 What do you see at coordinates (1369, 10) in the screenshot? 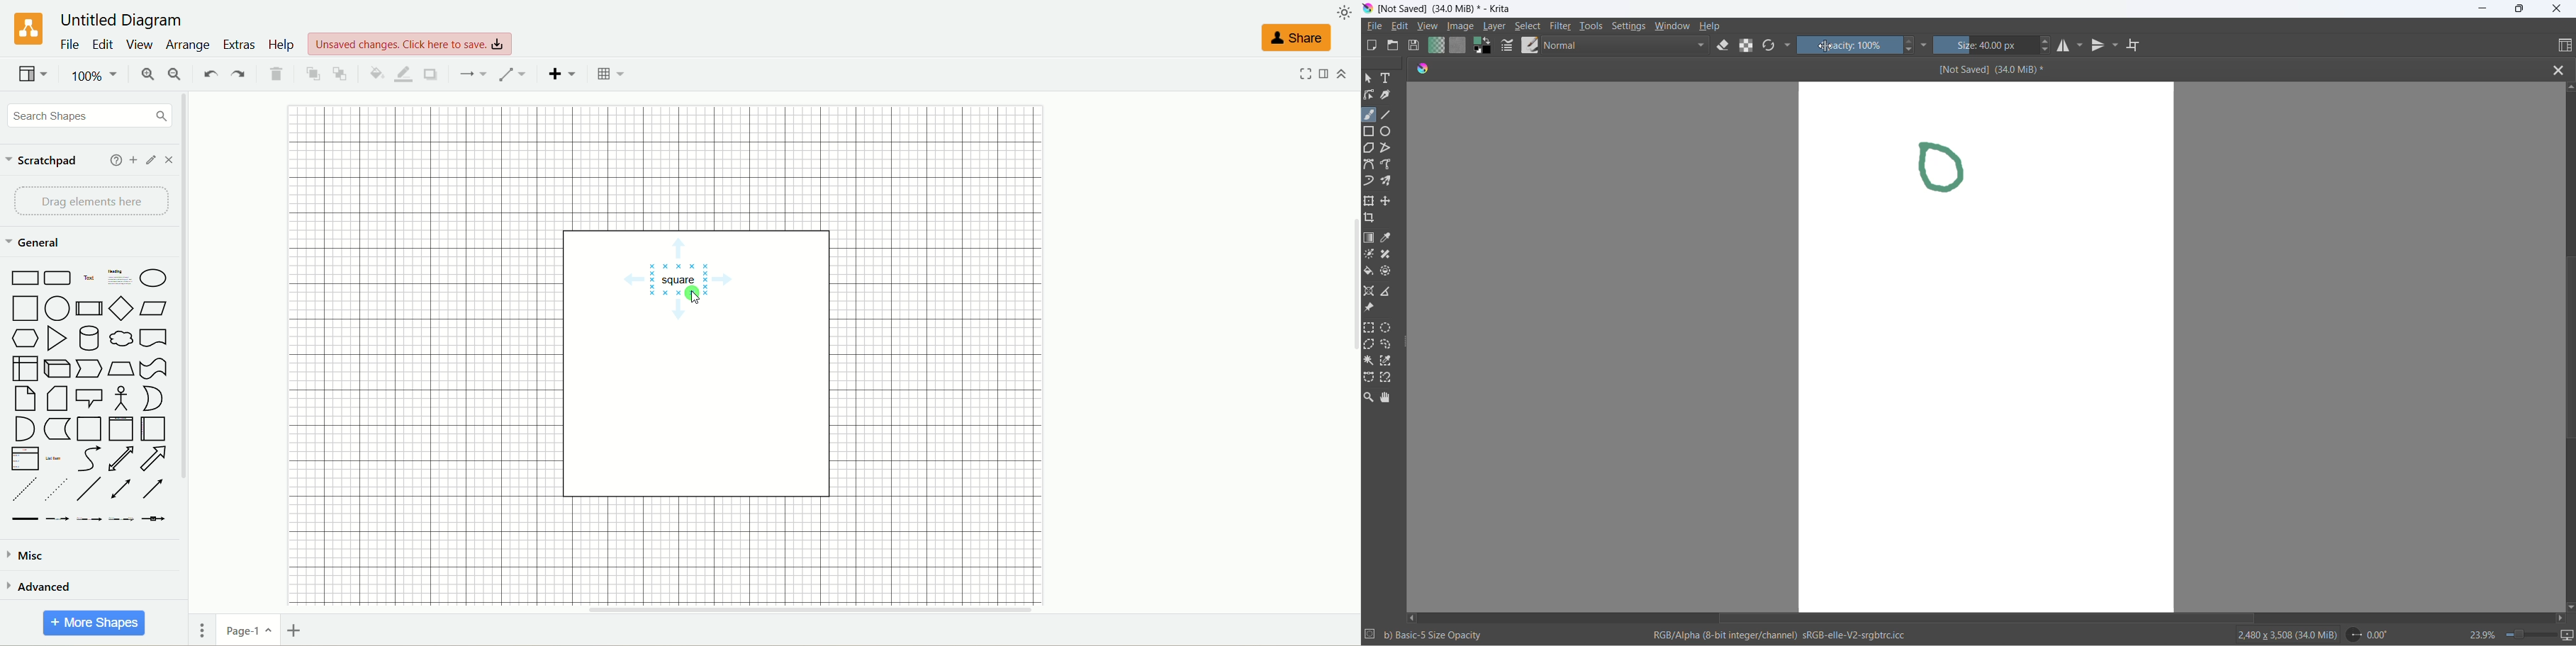
I see `app icon` at bounding box center [1369, 10].